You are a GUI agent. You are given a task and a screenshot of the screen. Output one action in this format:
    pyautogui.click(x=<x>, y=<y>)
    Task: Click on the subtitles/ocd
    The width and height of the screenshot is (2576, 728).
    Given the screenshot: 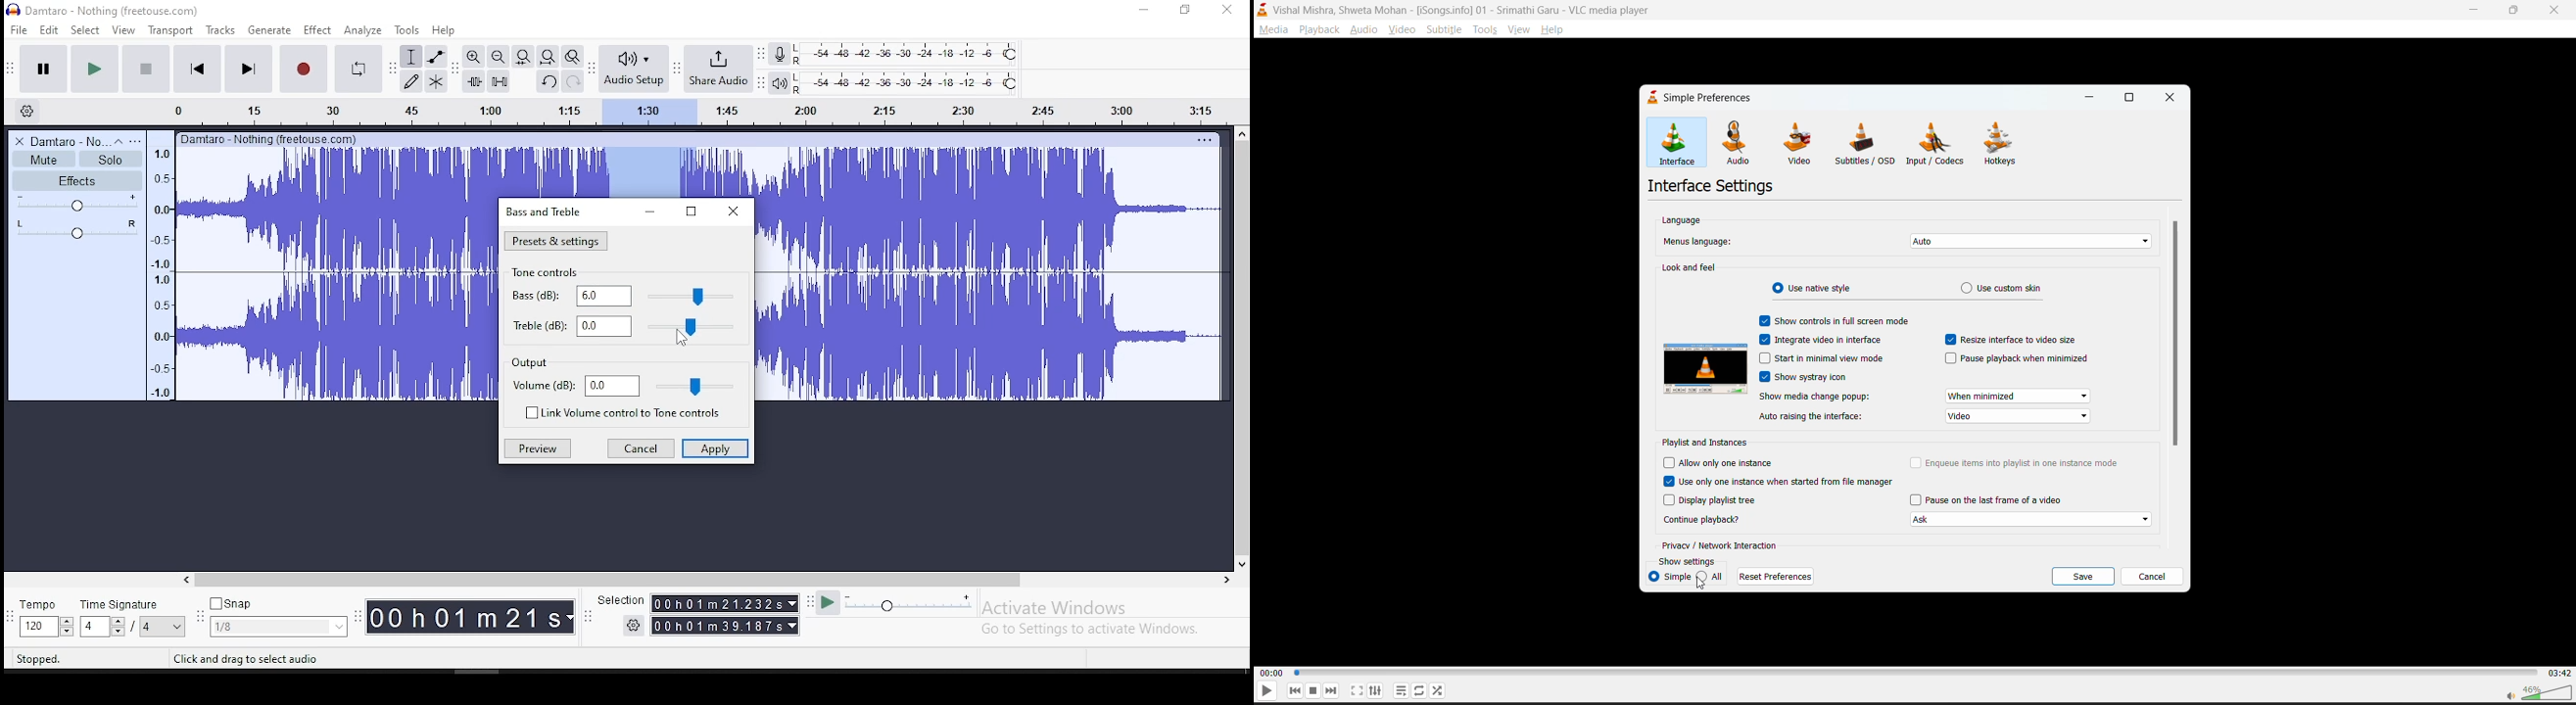 What is the action you would take?
    pyautogui.click(x=1868, y=144)
    